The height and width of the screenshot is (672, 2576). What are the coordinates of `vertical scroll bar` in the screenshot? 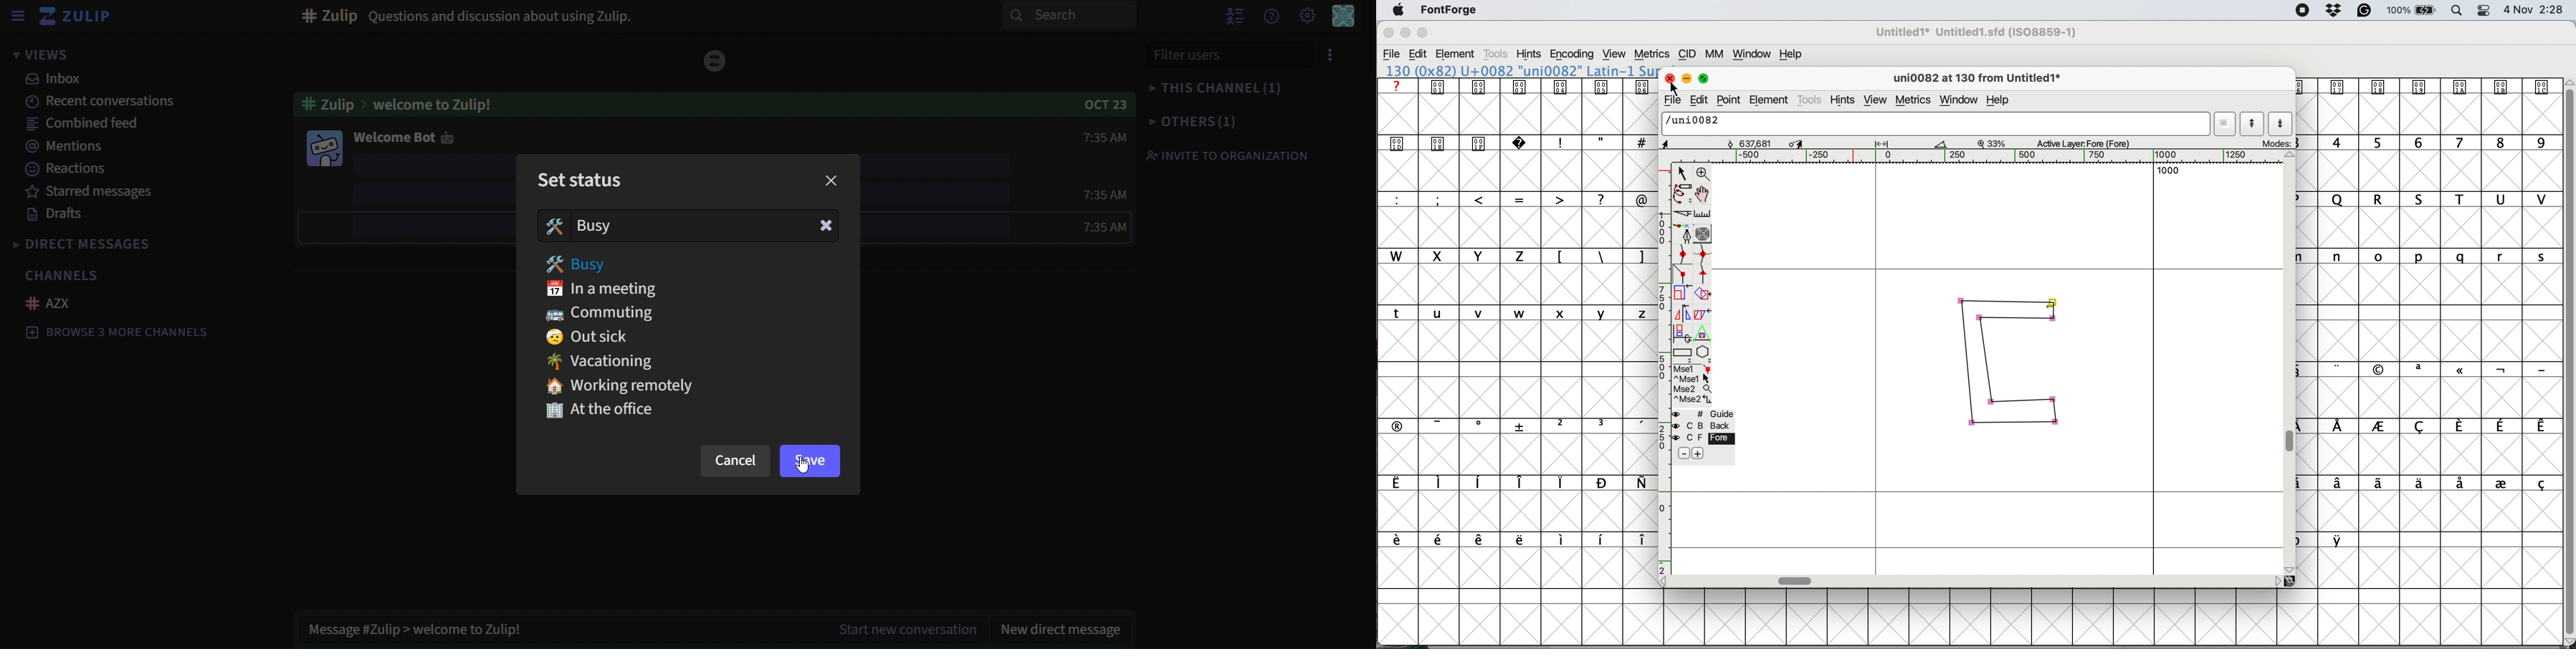 It's located at (2568, 358).